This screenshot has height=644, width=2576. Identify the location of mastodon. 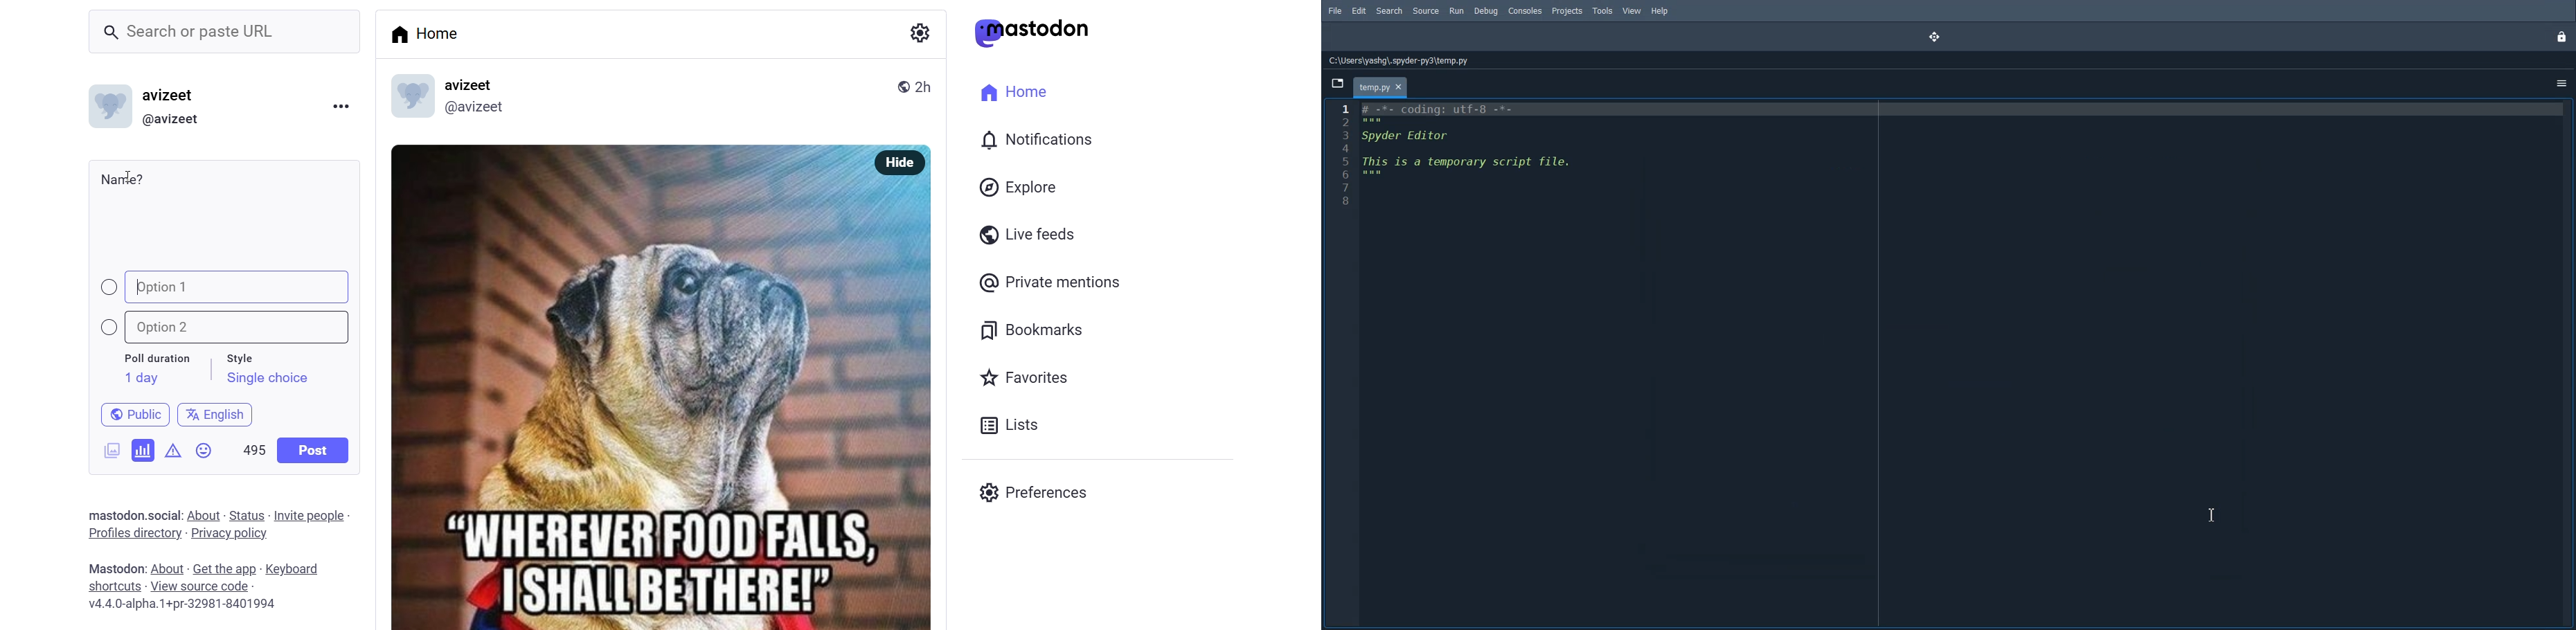
(1032, 33).